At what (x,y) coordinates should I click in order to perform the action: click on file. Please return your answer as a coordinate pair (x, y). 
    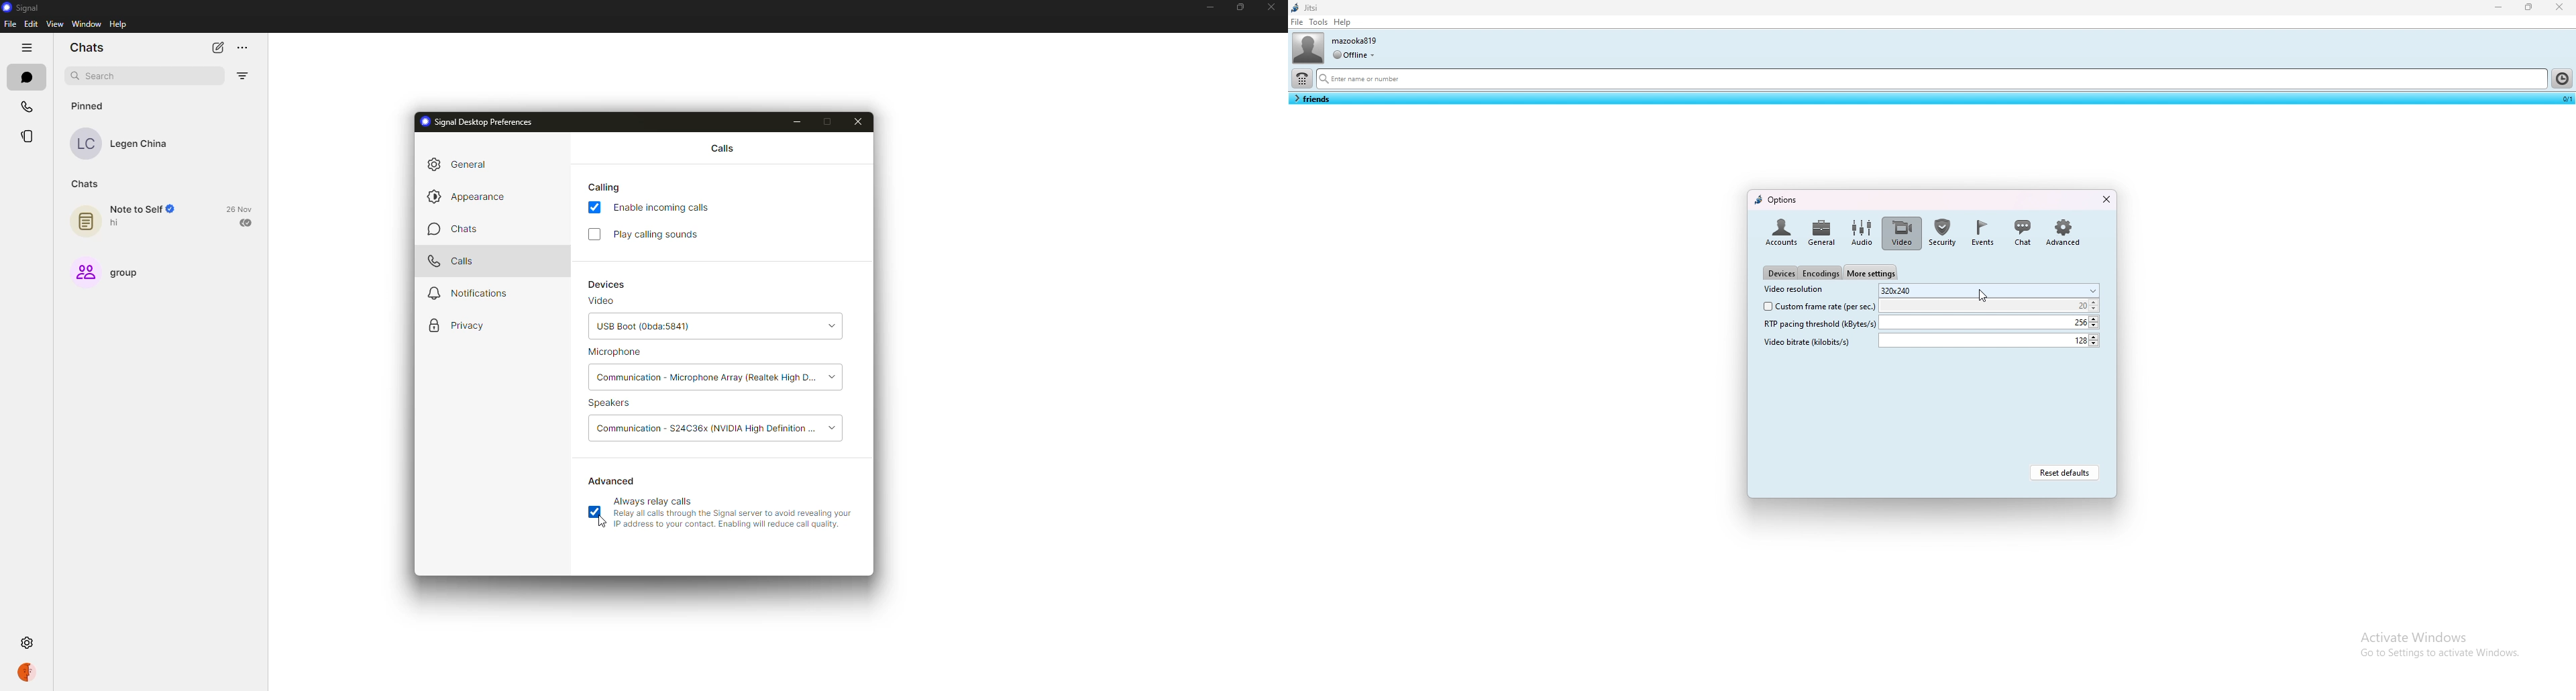
    Looking at the image, I should click on (9, 23).